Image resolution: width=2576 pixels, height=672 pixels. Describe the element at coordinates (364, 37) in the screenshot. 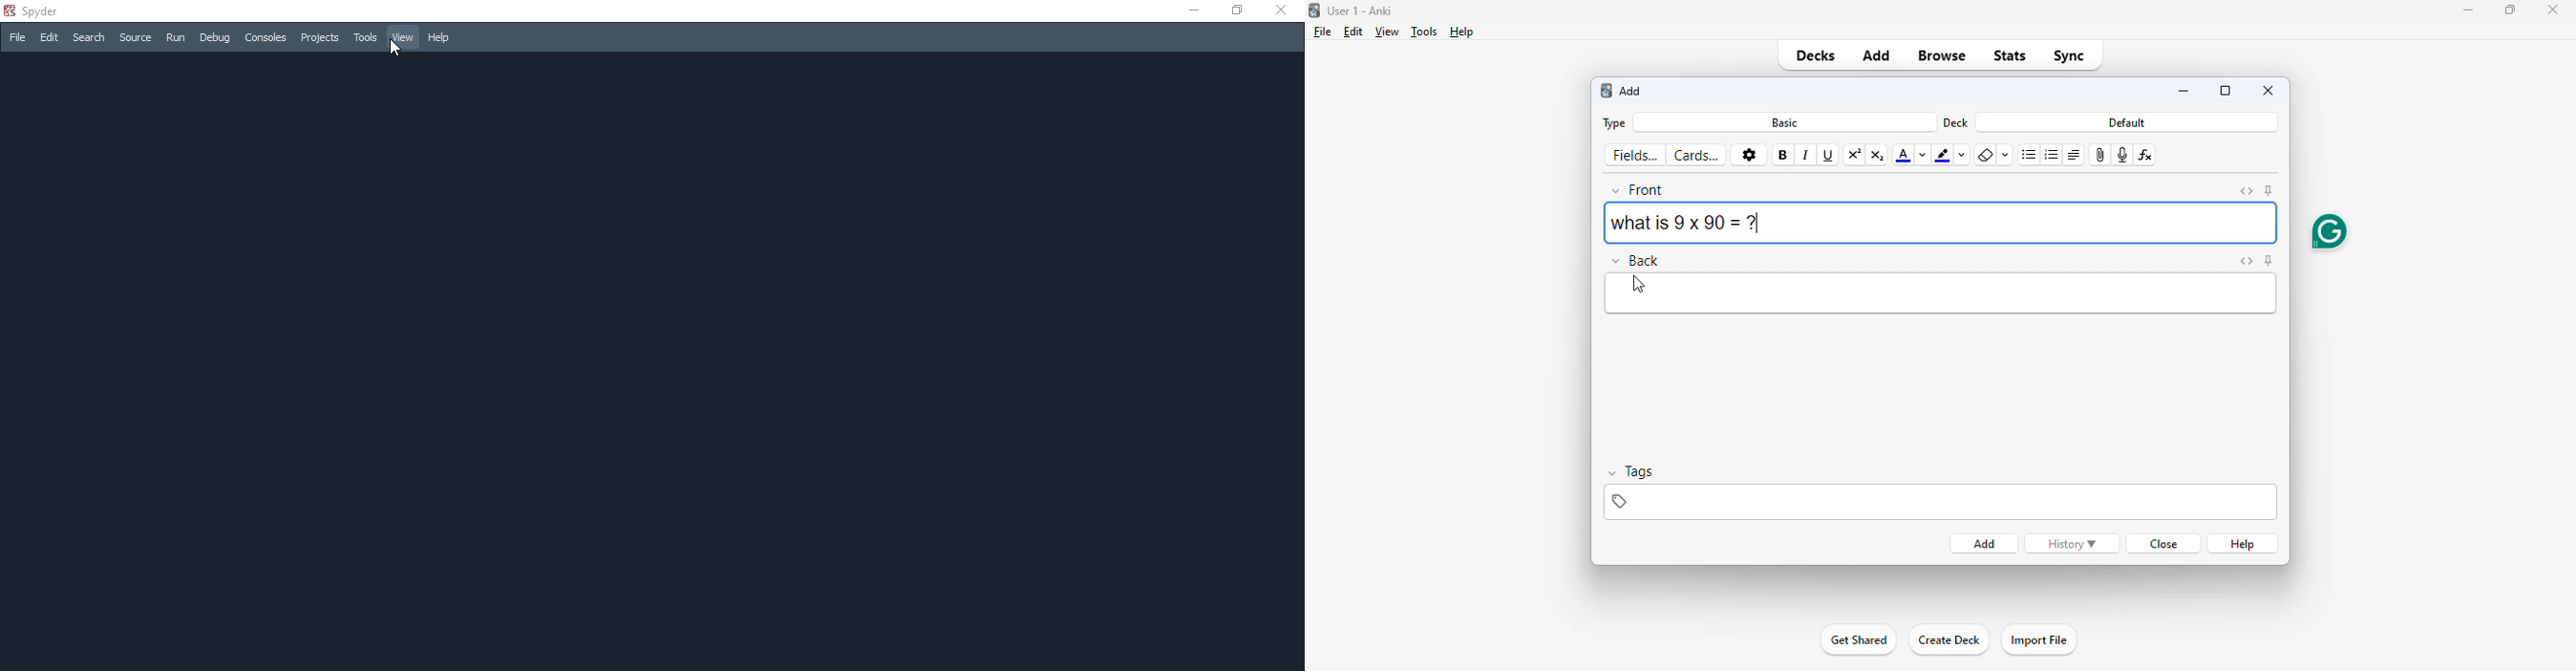

I see `Tools` at that location.